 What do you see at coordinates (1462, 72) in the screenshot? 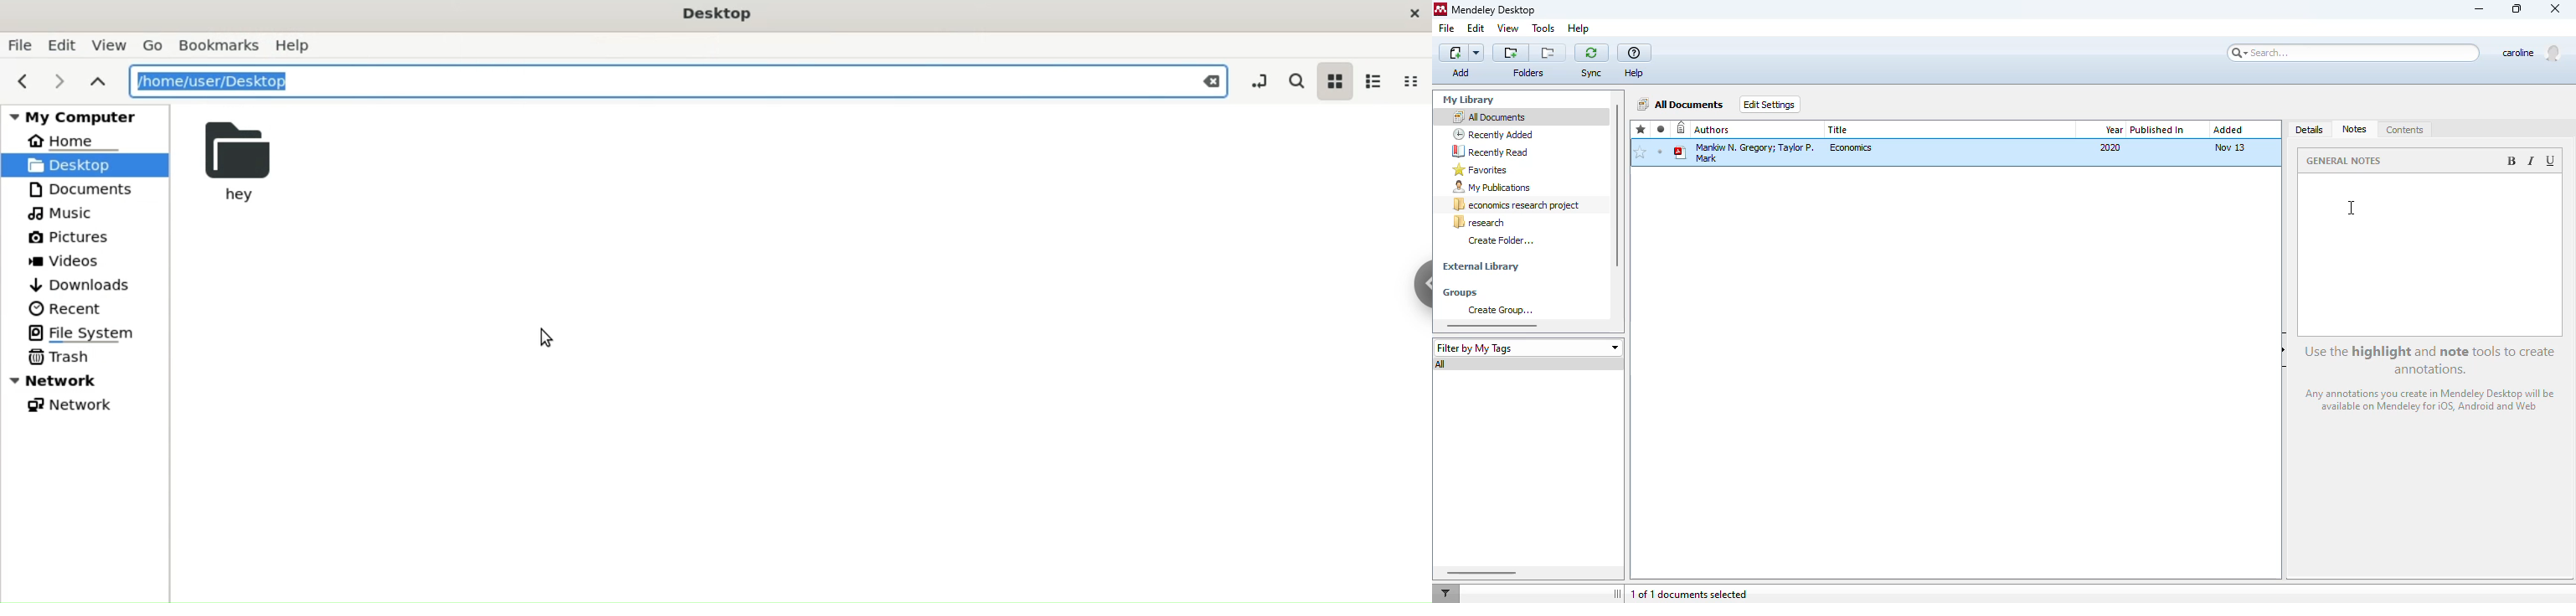
I see `Add` at bounding box center [1462, 72].